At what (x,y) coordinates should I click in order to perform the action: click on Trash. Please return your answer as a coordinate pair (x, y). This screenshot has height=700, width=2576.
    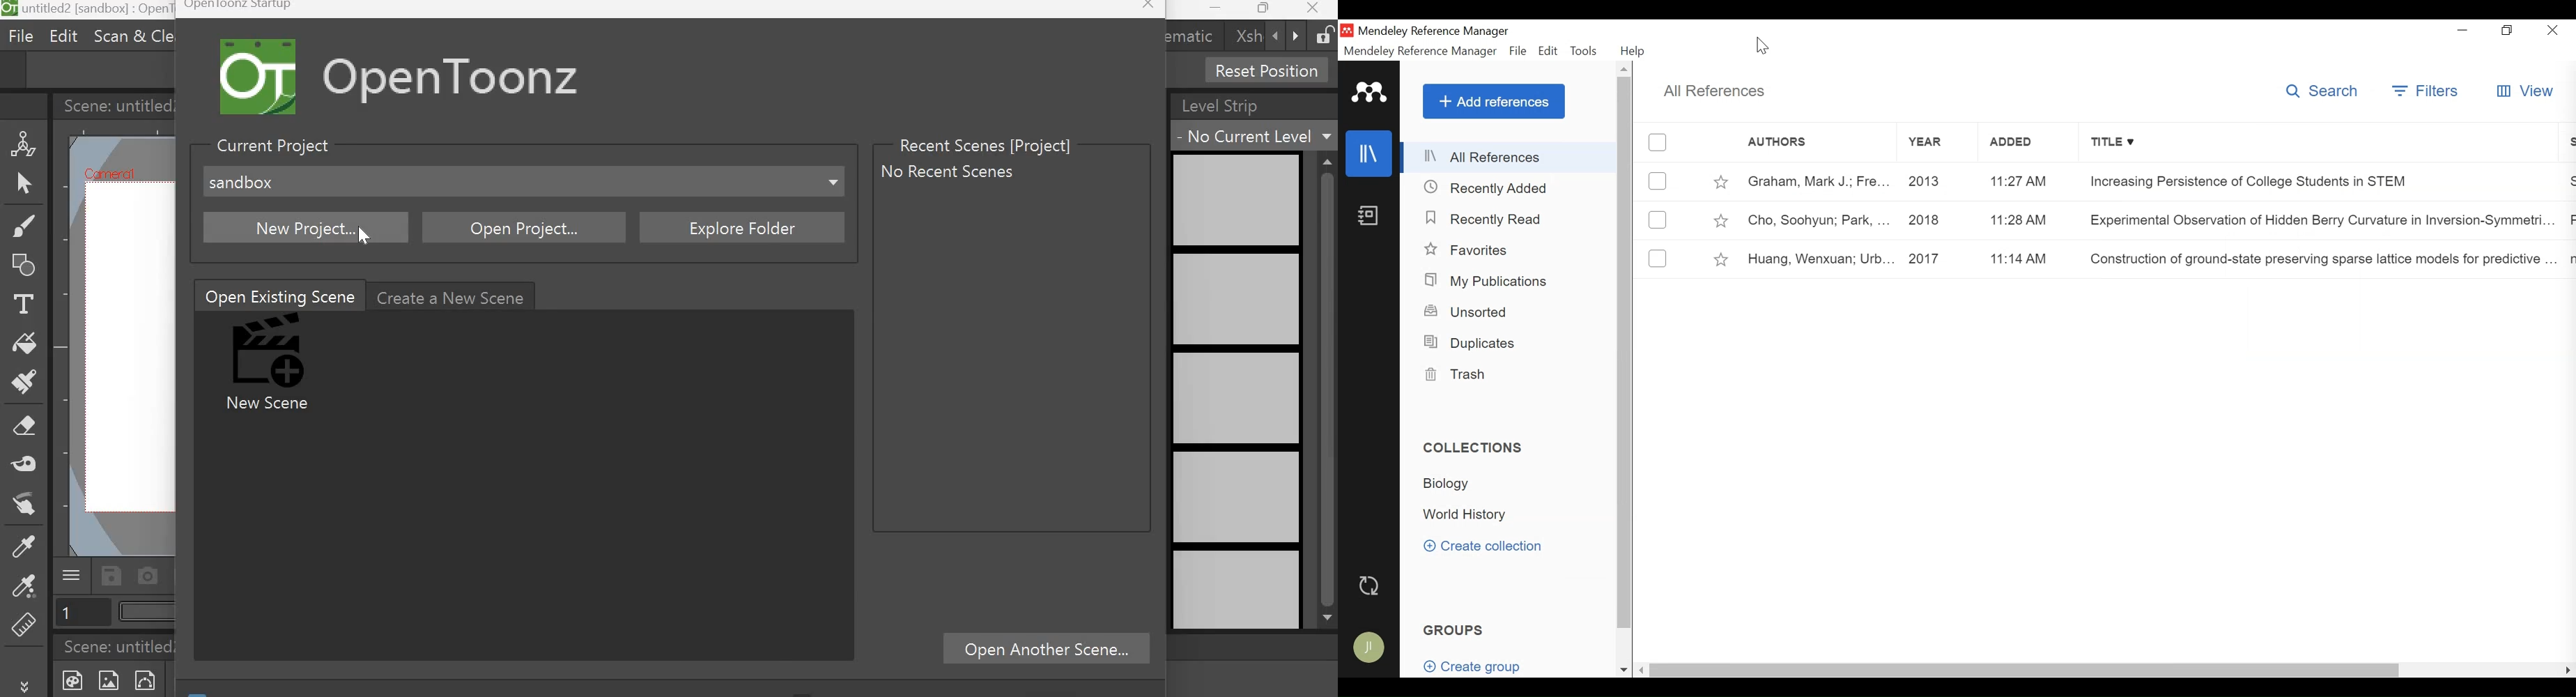
    Looking at the image, I should click on (1458, 375).